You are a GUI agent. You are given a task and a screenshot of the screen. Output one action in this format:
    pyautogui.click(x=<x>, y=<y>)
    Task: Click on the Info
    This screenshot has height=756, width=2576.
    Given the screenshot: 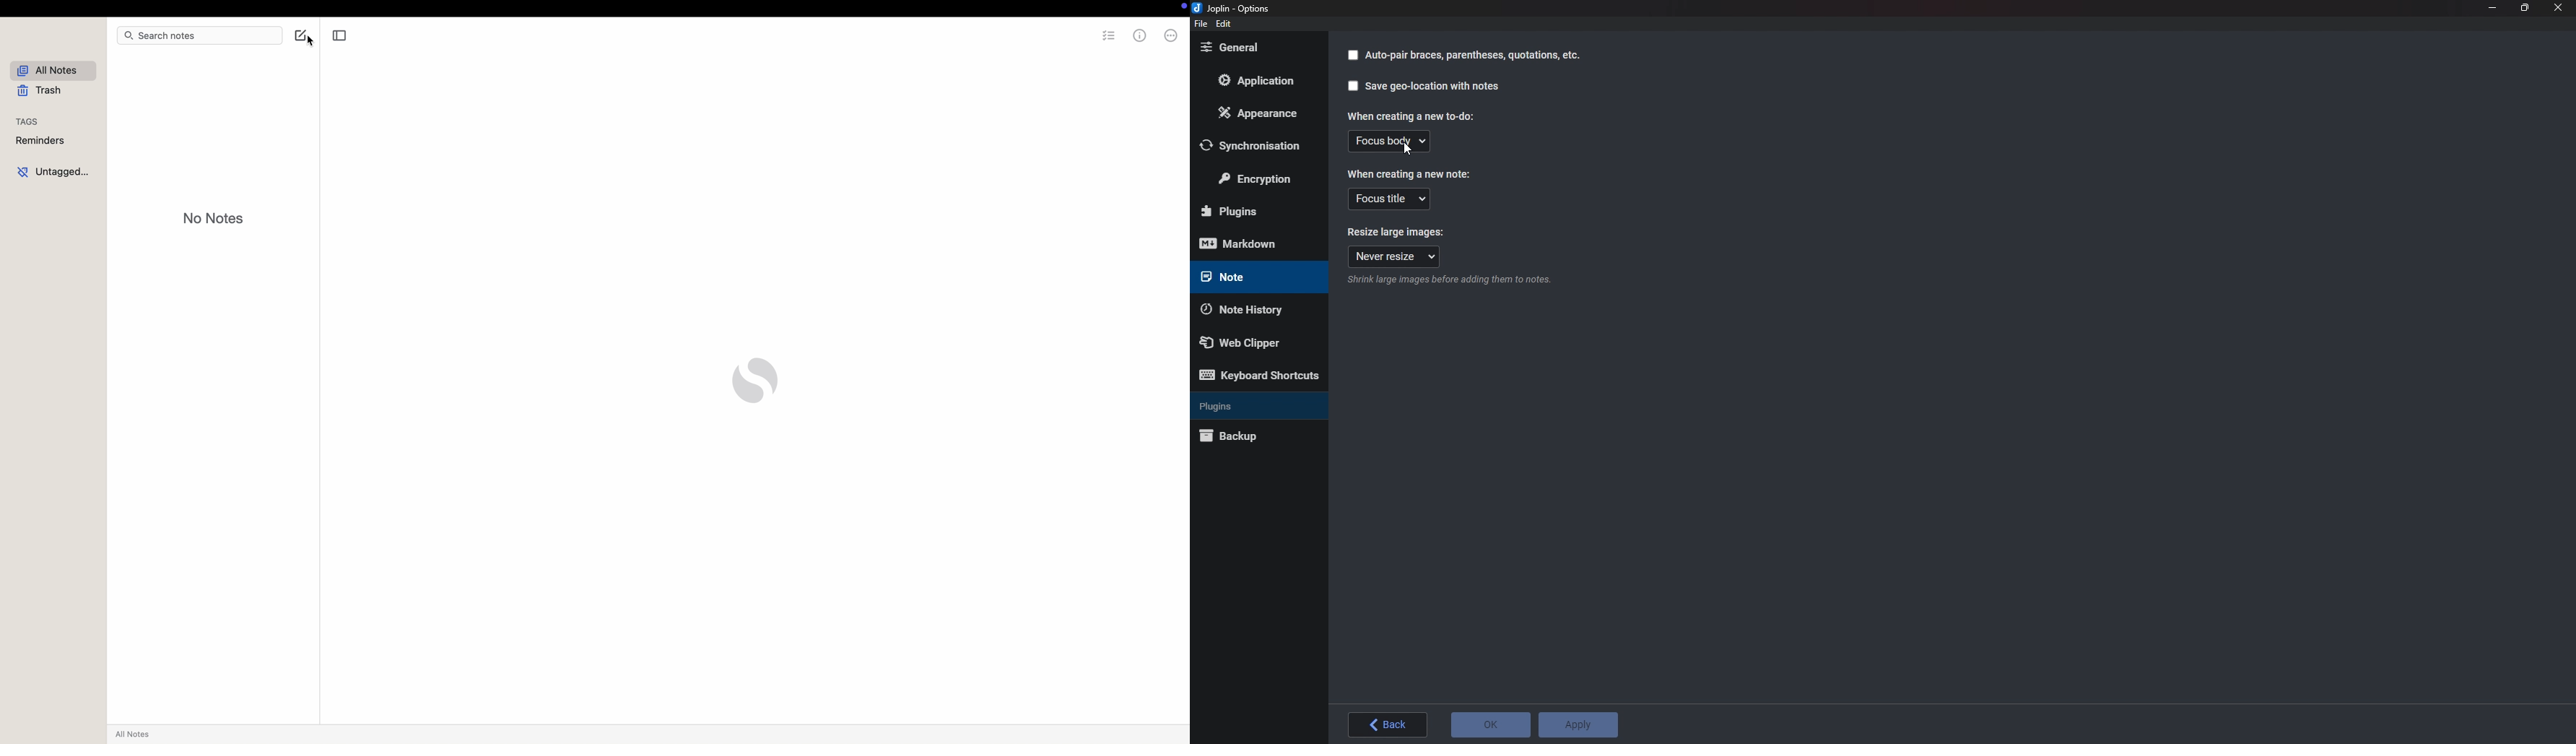 What is the action you would take?
    pyautogui.click(x=1449, y=282)
    